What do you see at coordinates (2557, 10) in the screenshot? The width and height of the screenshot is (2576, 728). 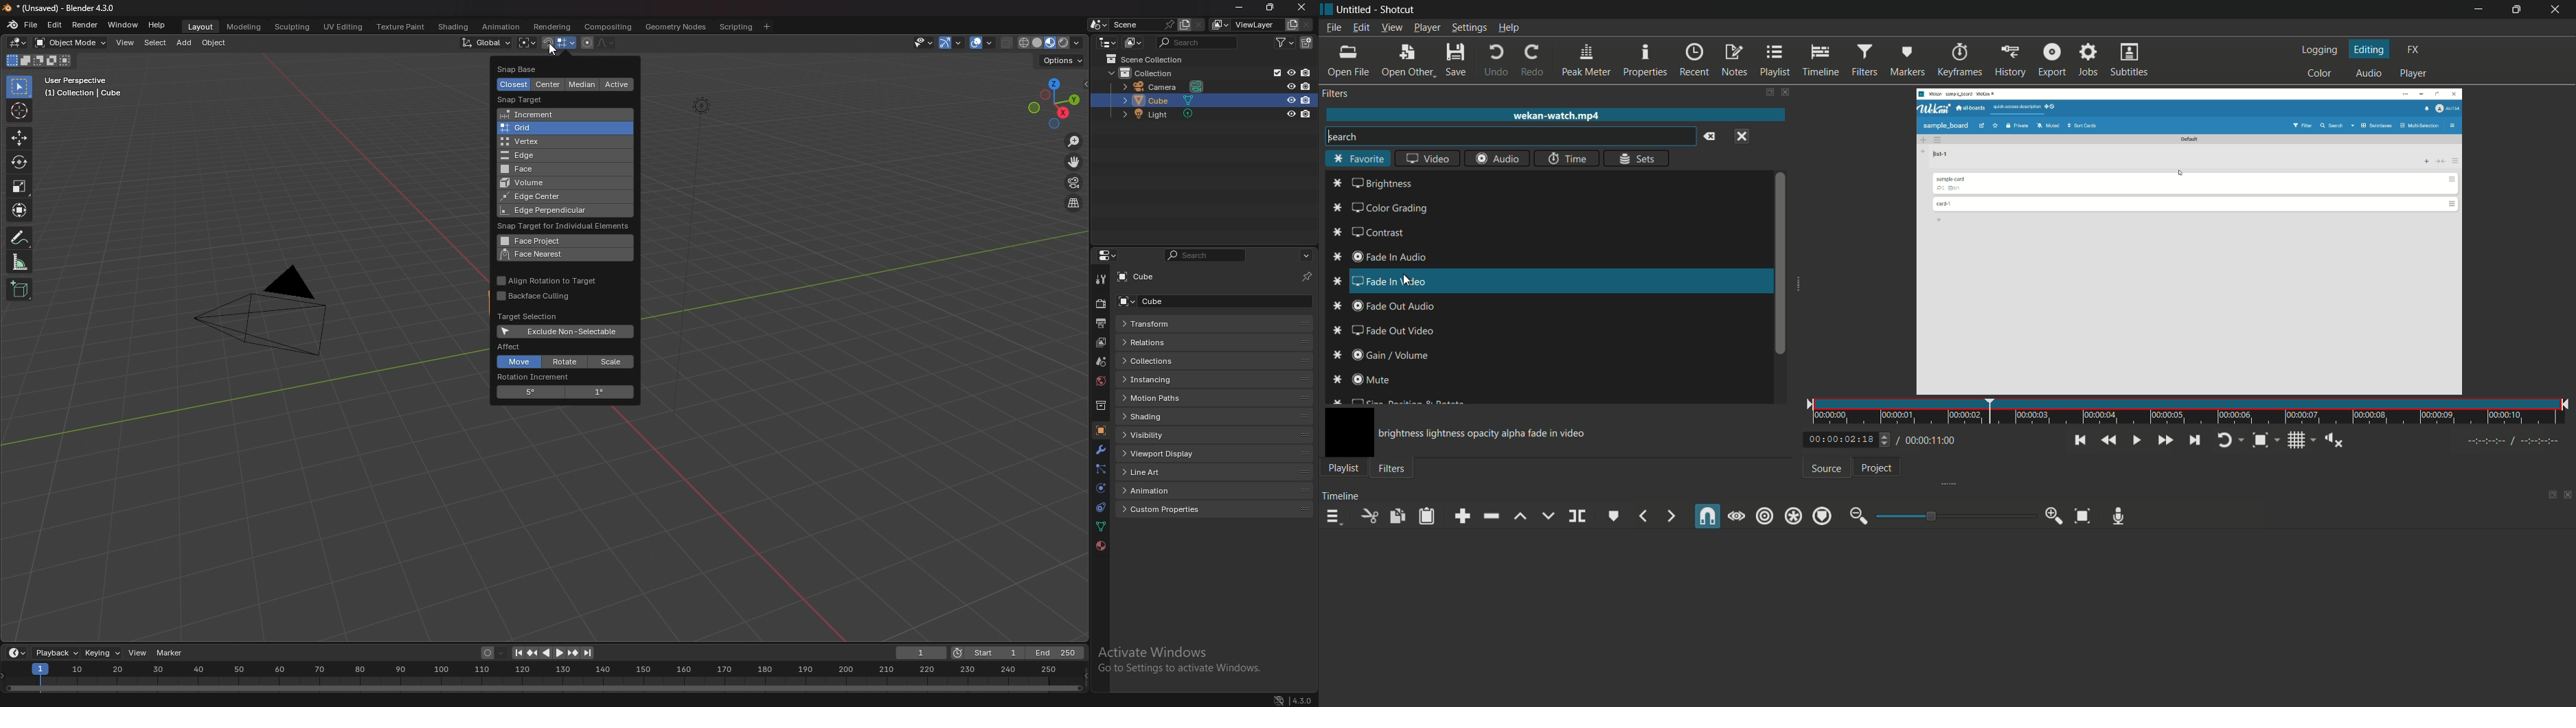 I see `close app` at bounding box center [2557, 10].